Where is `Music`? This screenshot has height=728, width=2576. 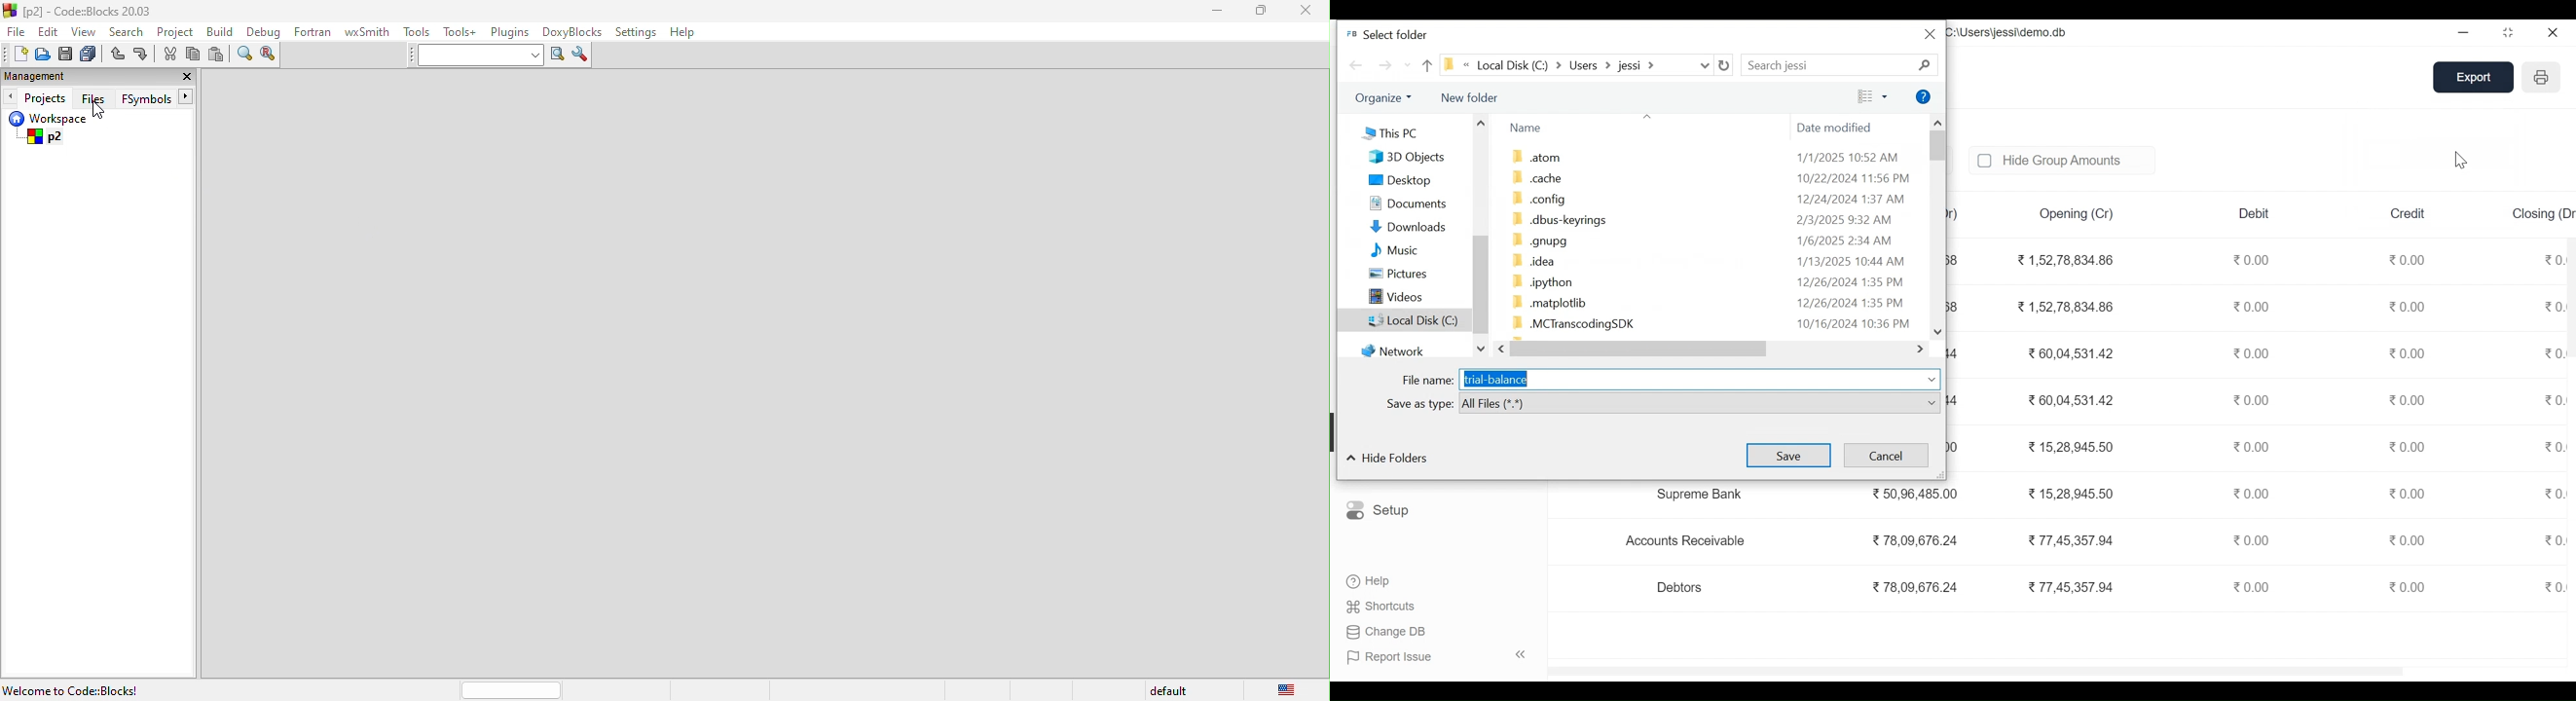 Music is located at coordinates (1395, 249).